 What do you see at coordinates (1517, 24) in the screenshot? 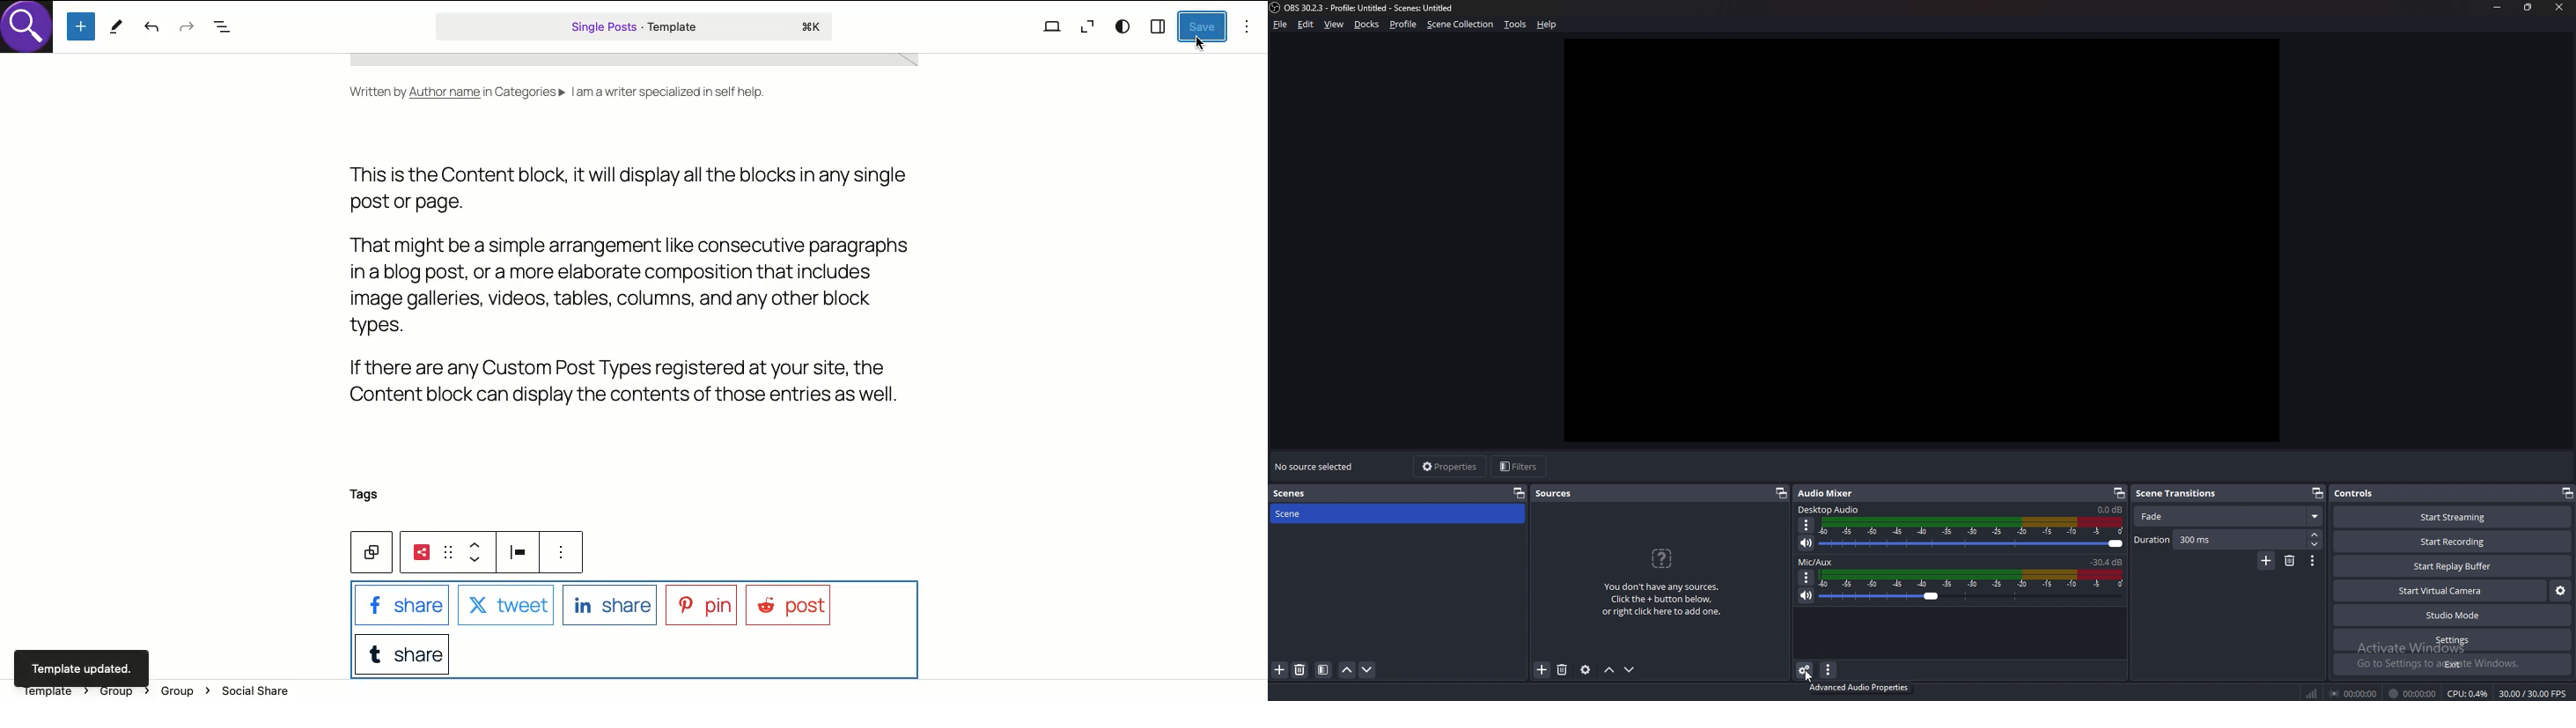
I see `tools` at bounding box center [1517, 24].